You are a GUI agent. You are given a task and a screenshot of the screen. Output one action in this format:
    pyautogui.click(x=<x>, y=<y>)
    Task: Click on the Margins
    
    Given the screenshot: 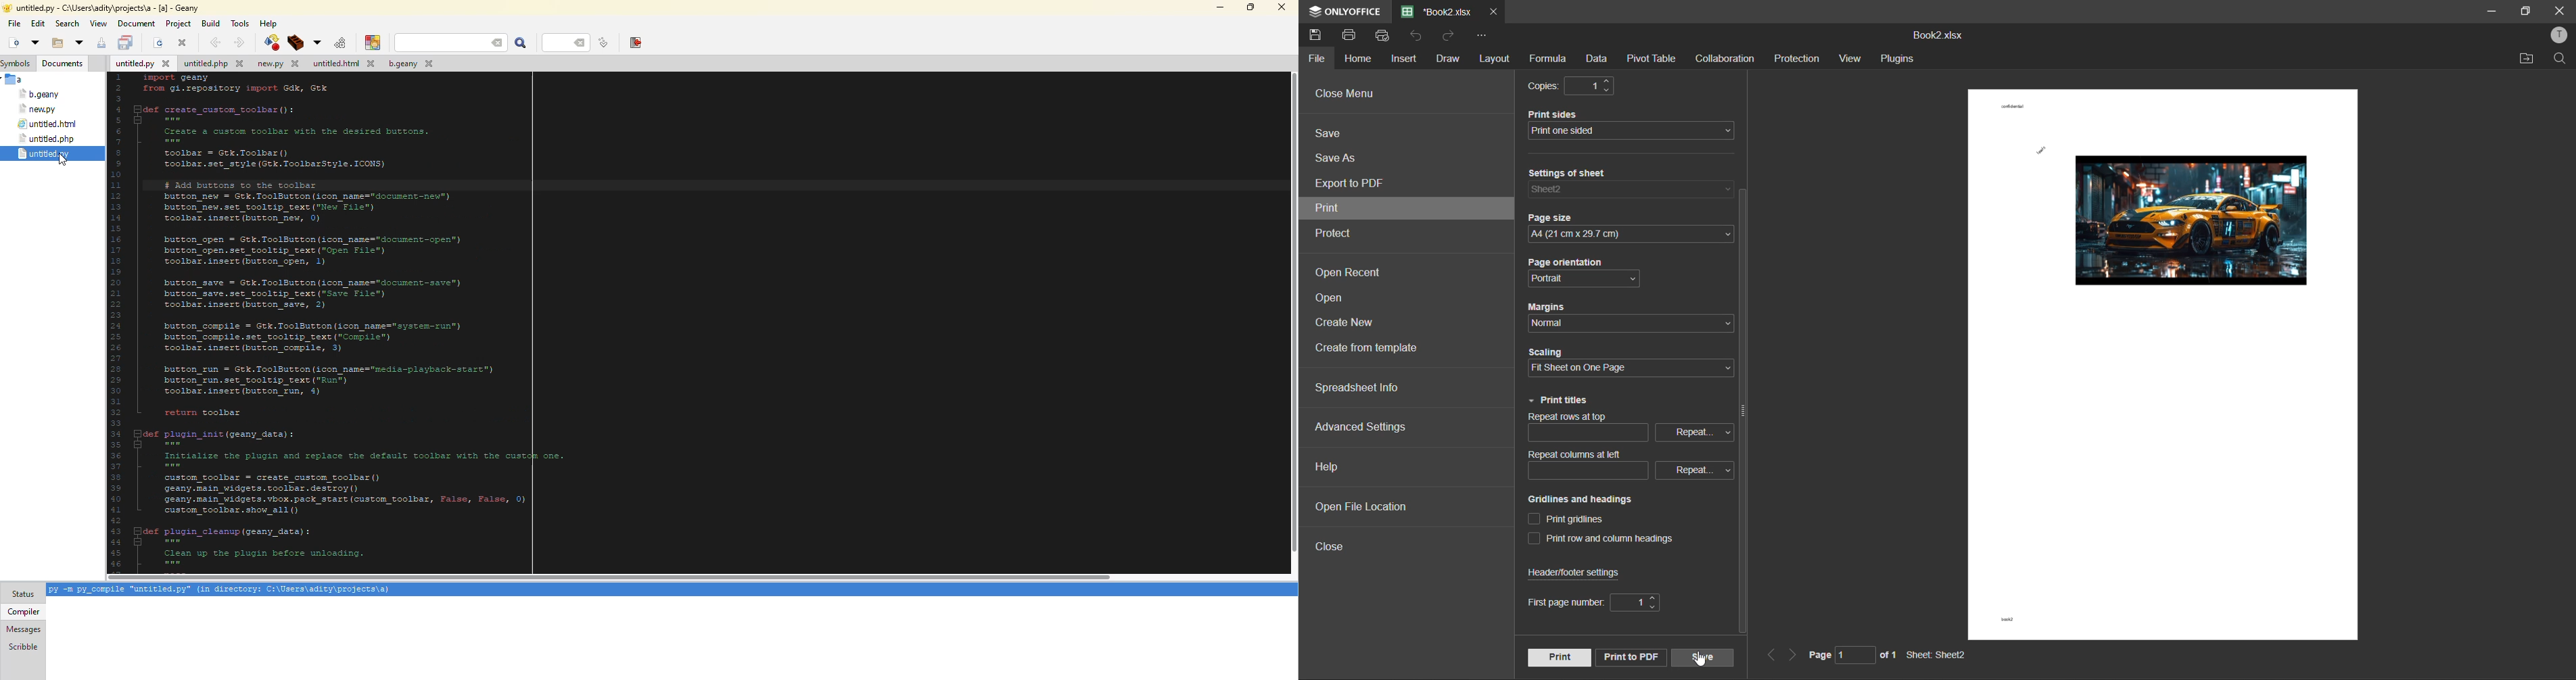 What is the action you would take?
    pyautogui.click(x=1553, y=306)
    